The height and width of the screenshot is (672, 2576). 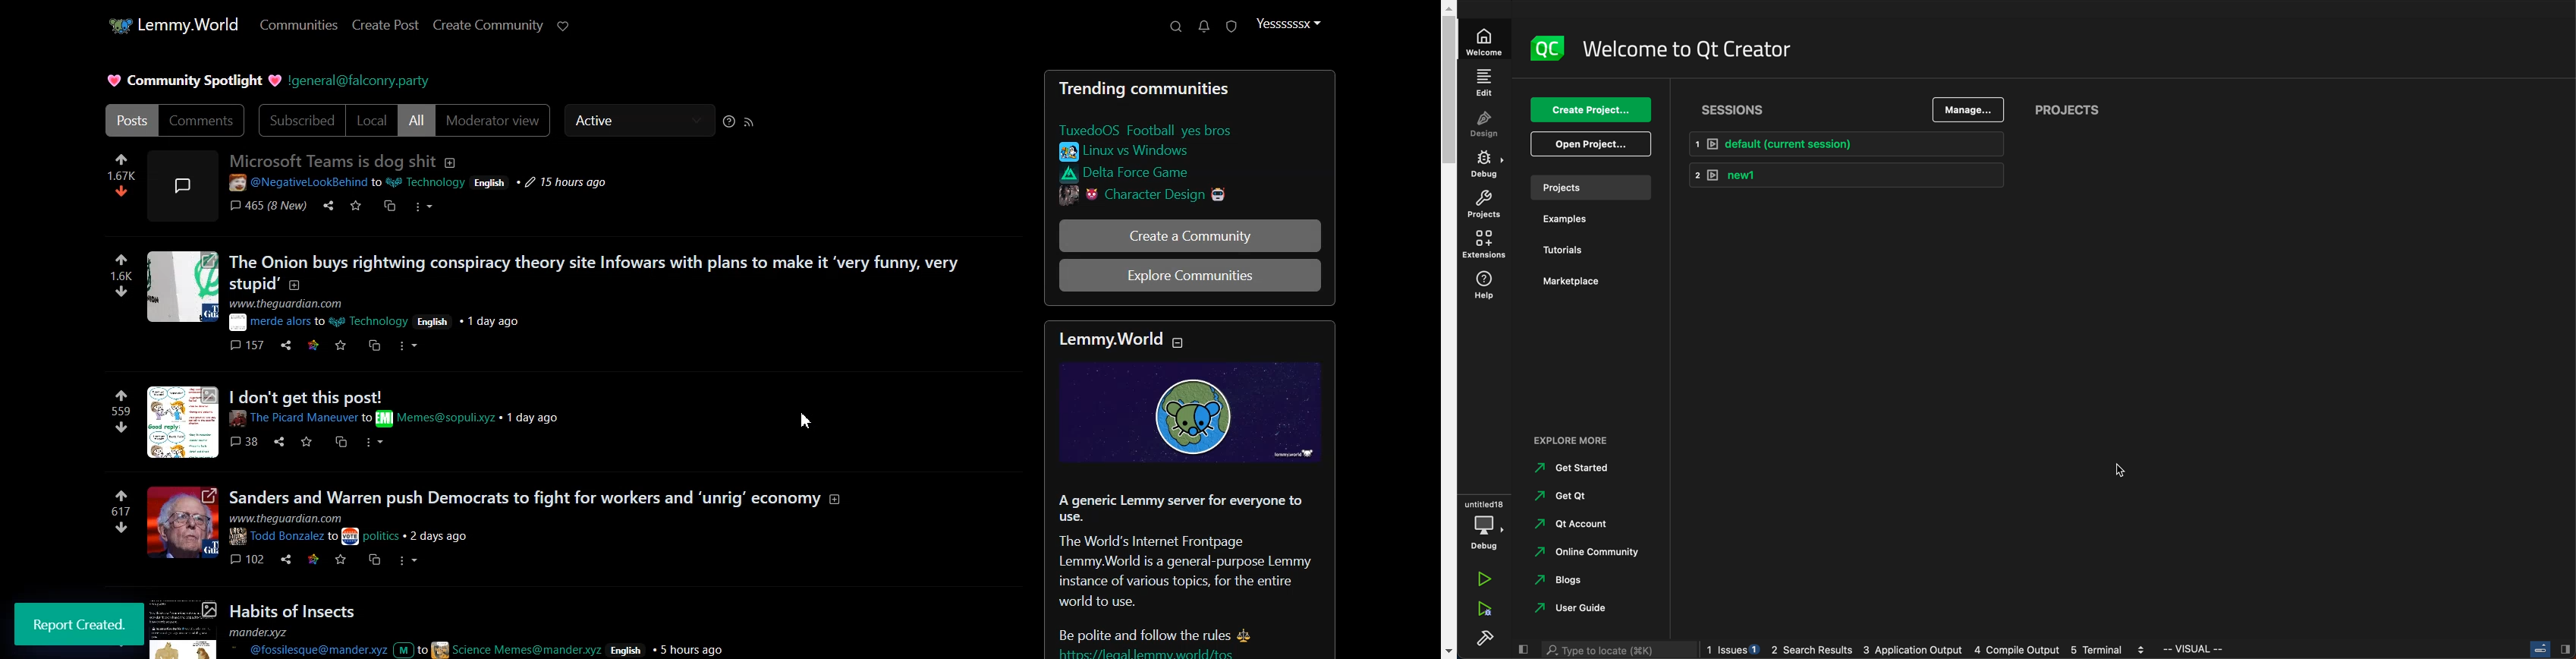 What do you see at coordinates (1175, 27) in the screenshot?
I see `Support` at bounding box center [1175, 27].